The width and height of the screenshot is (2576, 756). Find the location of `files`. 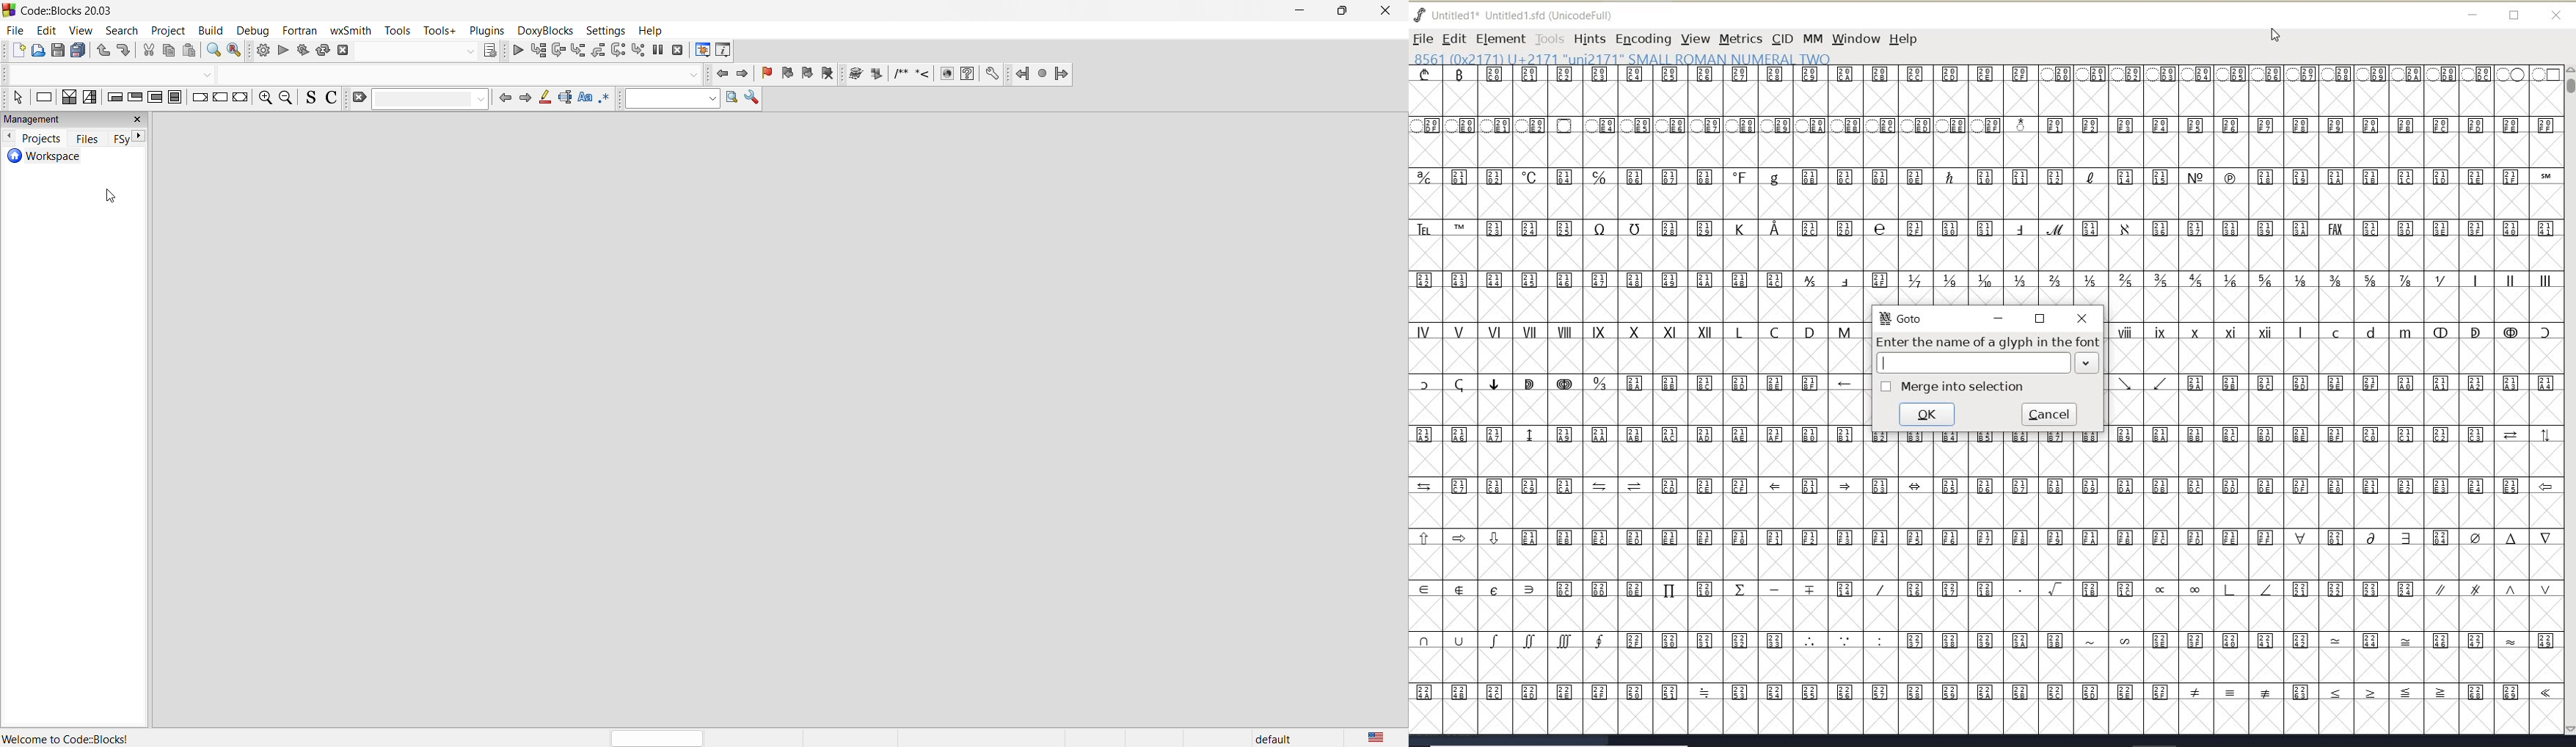

files is located at coordinates (87, 139).